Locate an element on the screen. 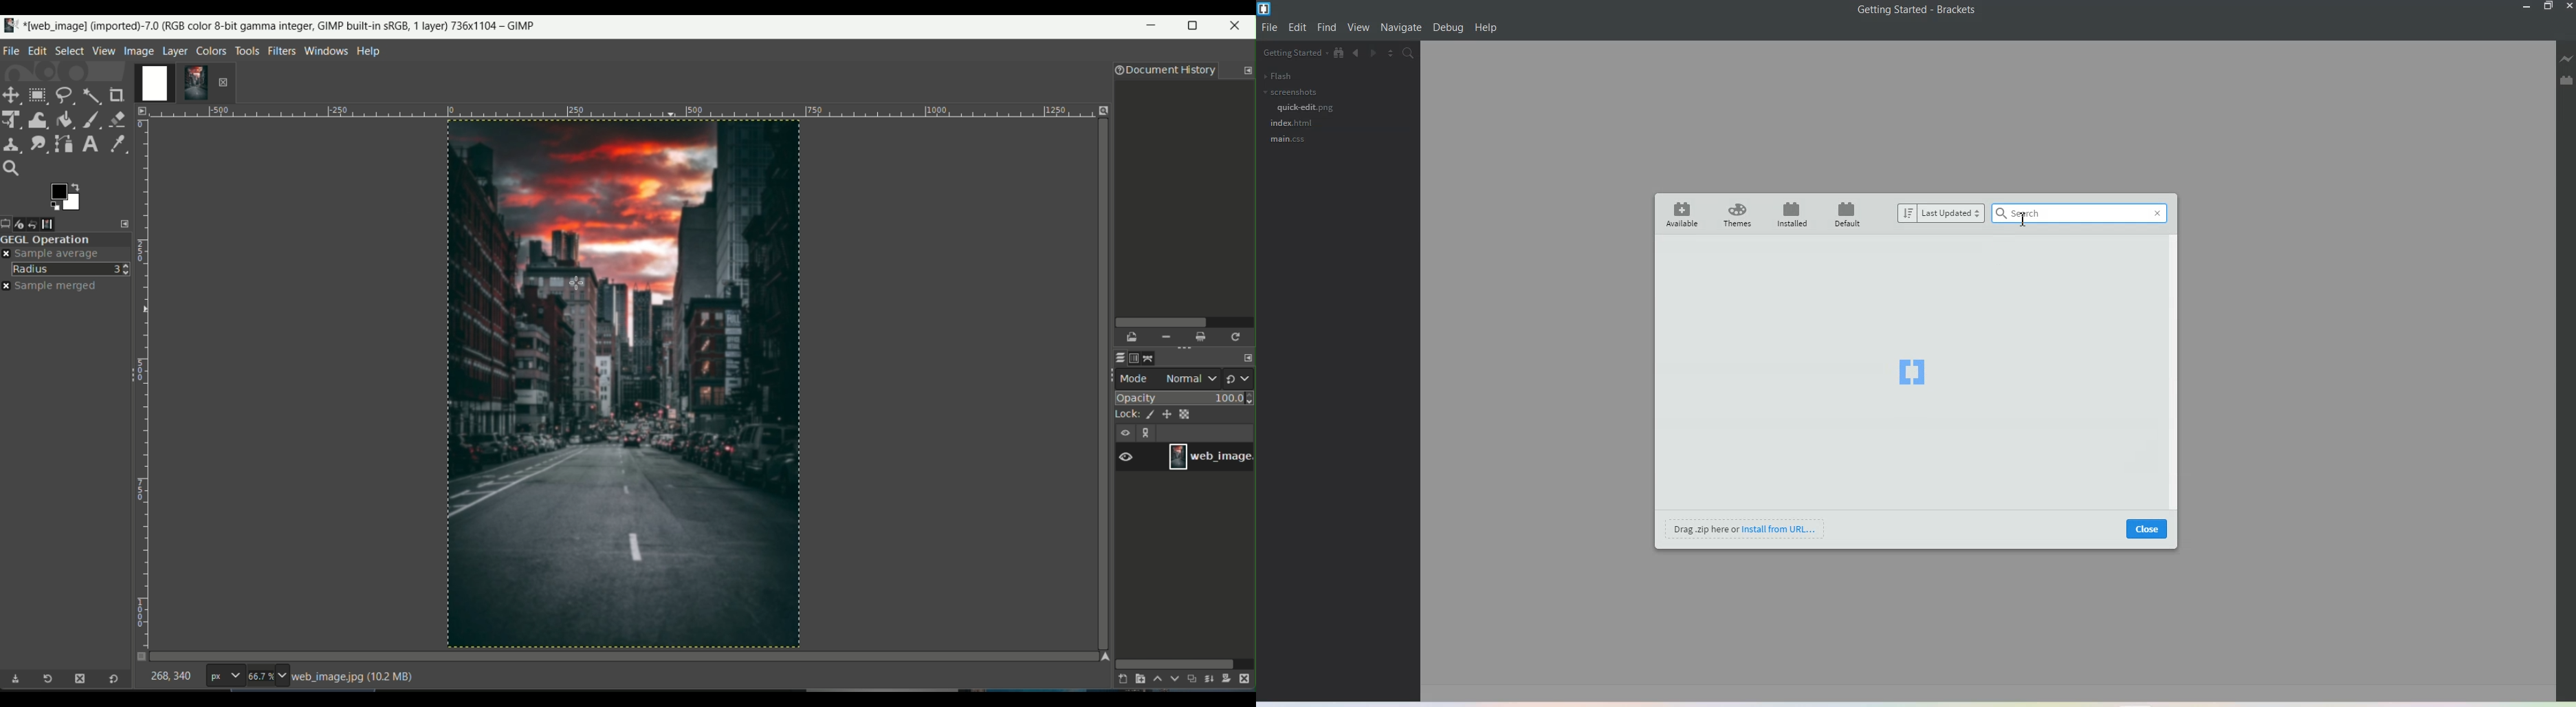  file tab is located at coordinates (12, 49).